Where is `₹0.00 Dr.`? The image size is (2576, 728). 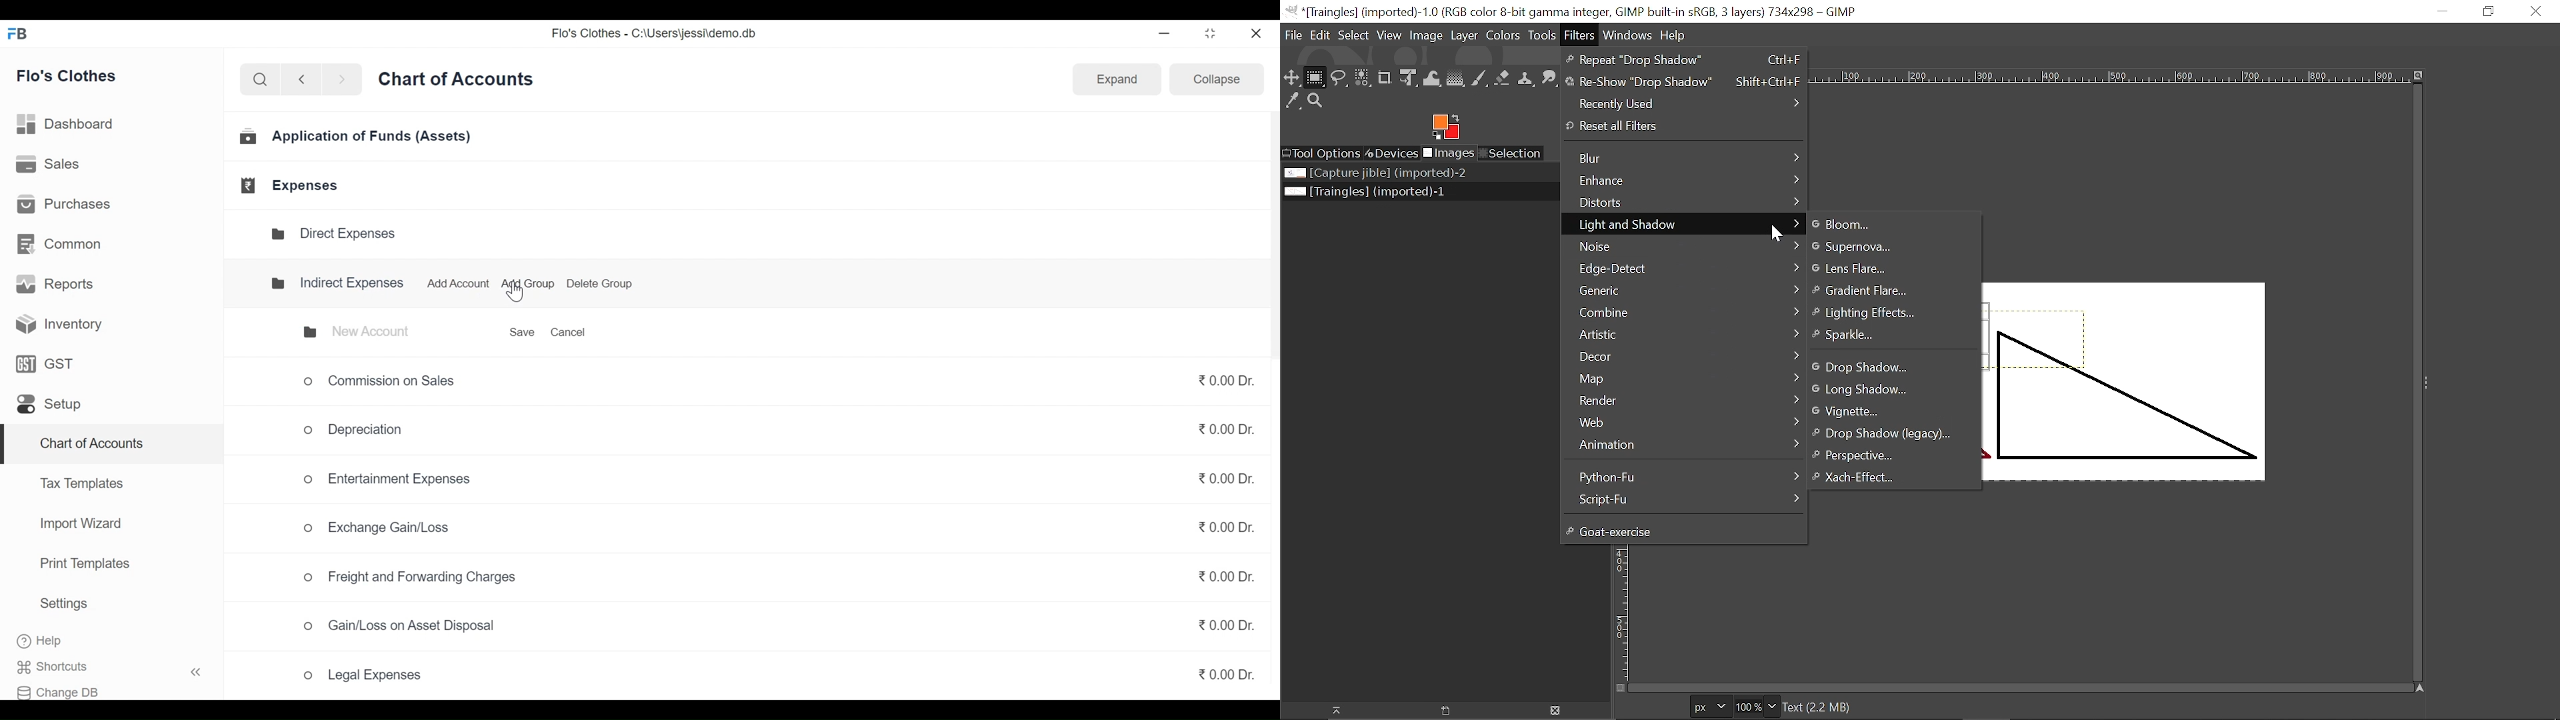 ₹0.00 Dr. is located at coordinates (1225, 528).